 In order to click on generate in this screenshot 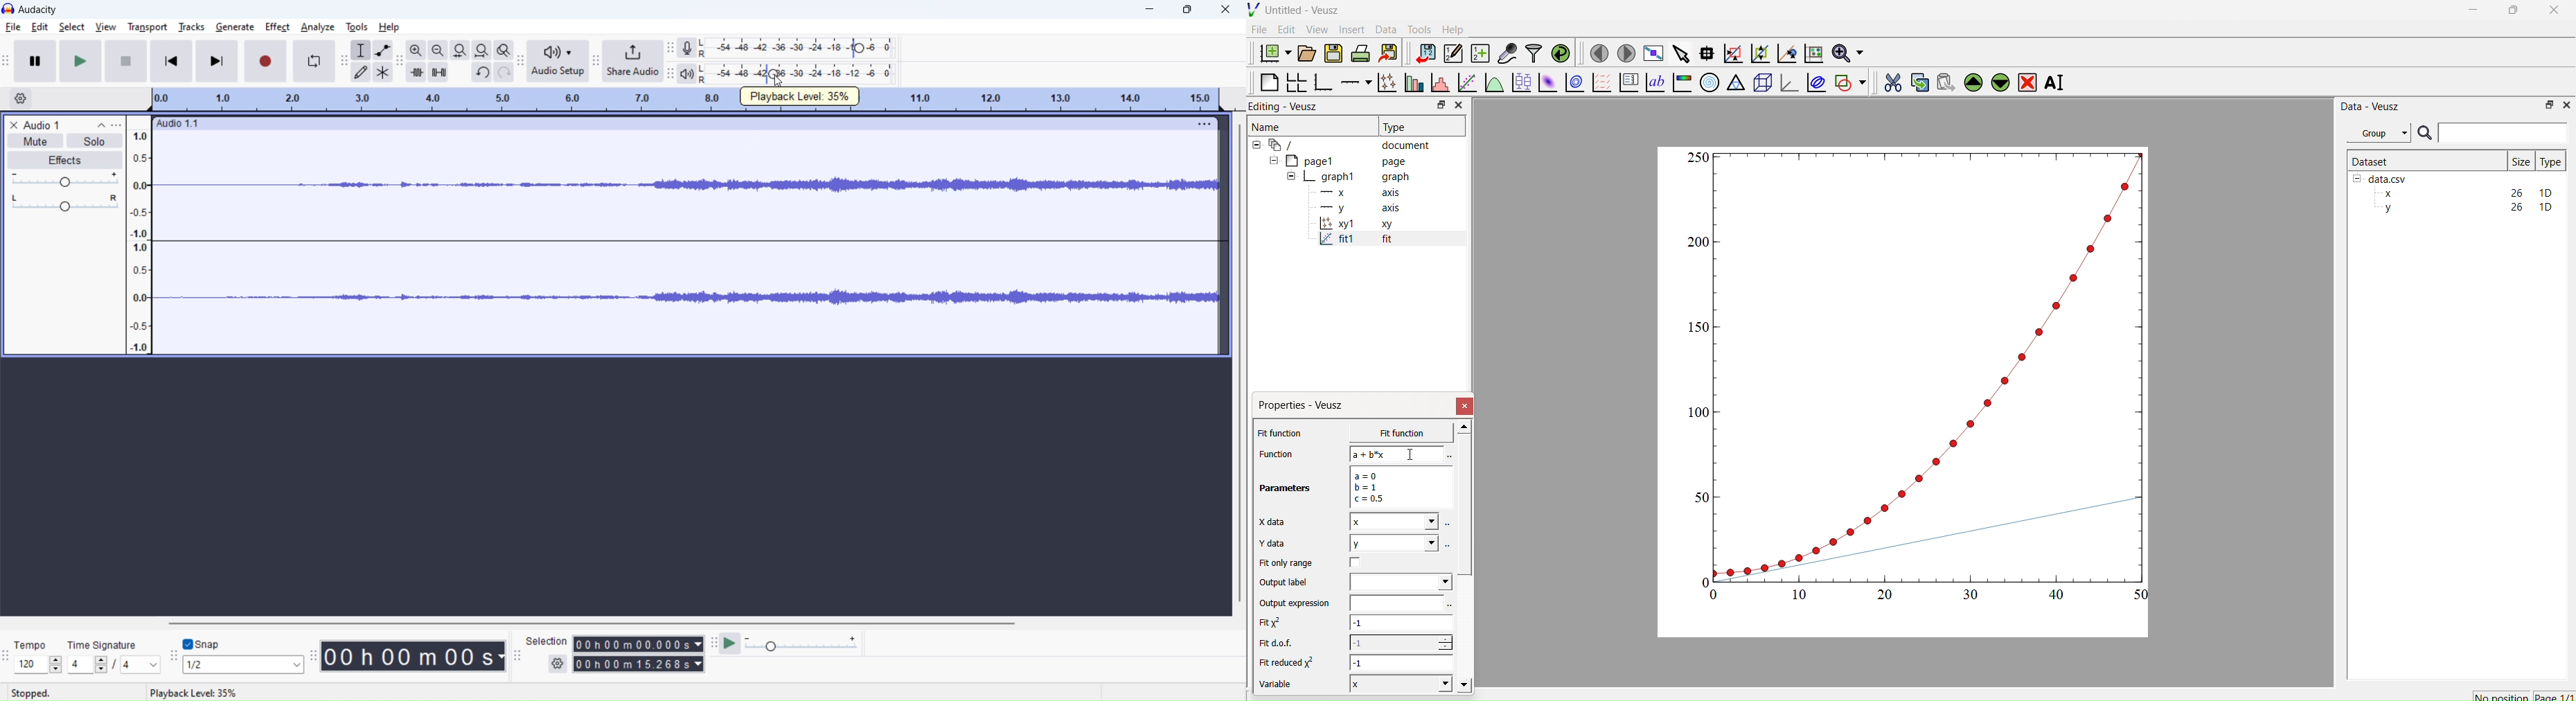, I will do `click(235, 27)`.